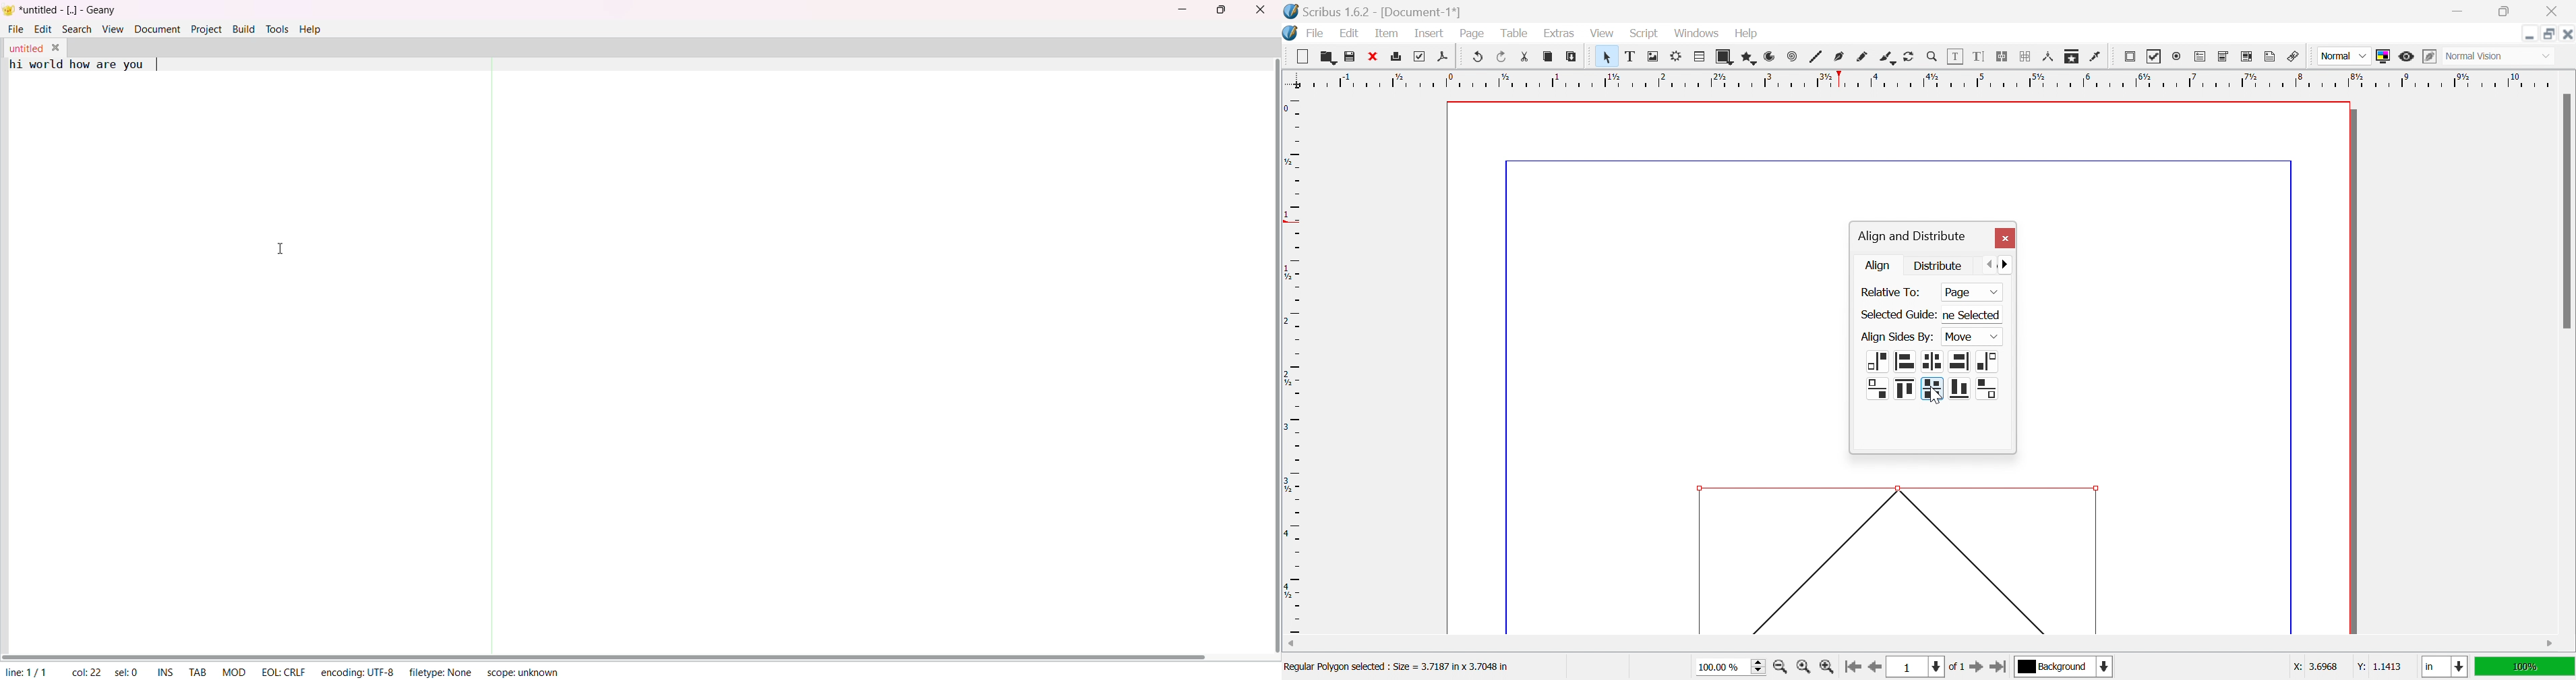 This screenshot has height=700, width=2576. What do you see at coordinates (1887, 59) in the screenshot?
I see `Calligraphic line` at bounding box center [1887, 59].